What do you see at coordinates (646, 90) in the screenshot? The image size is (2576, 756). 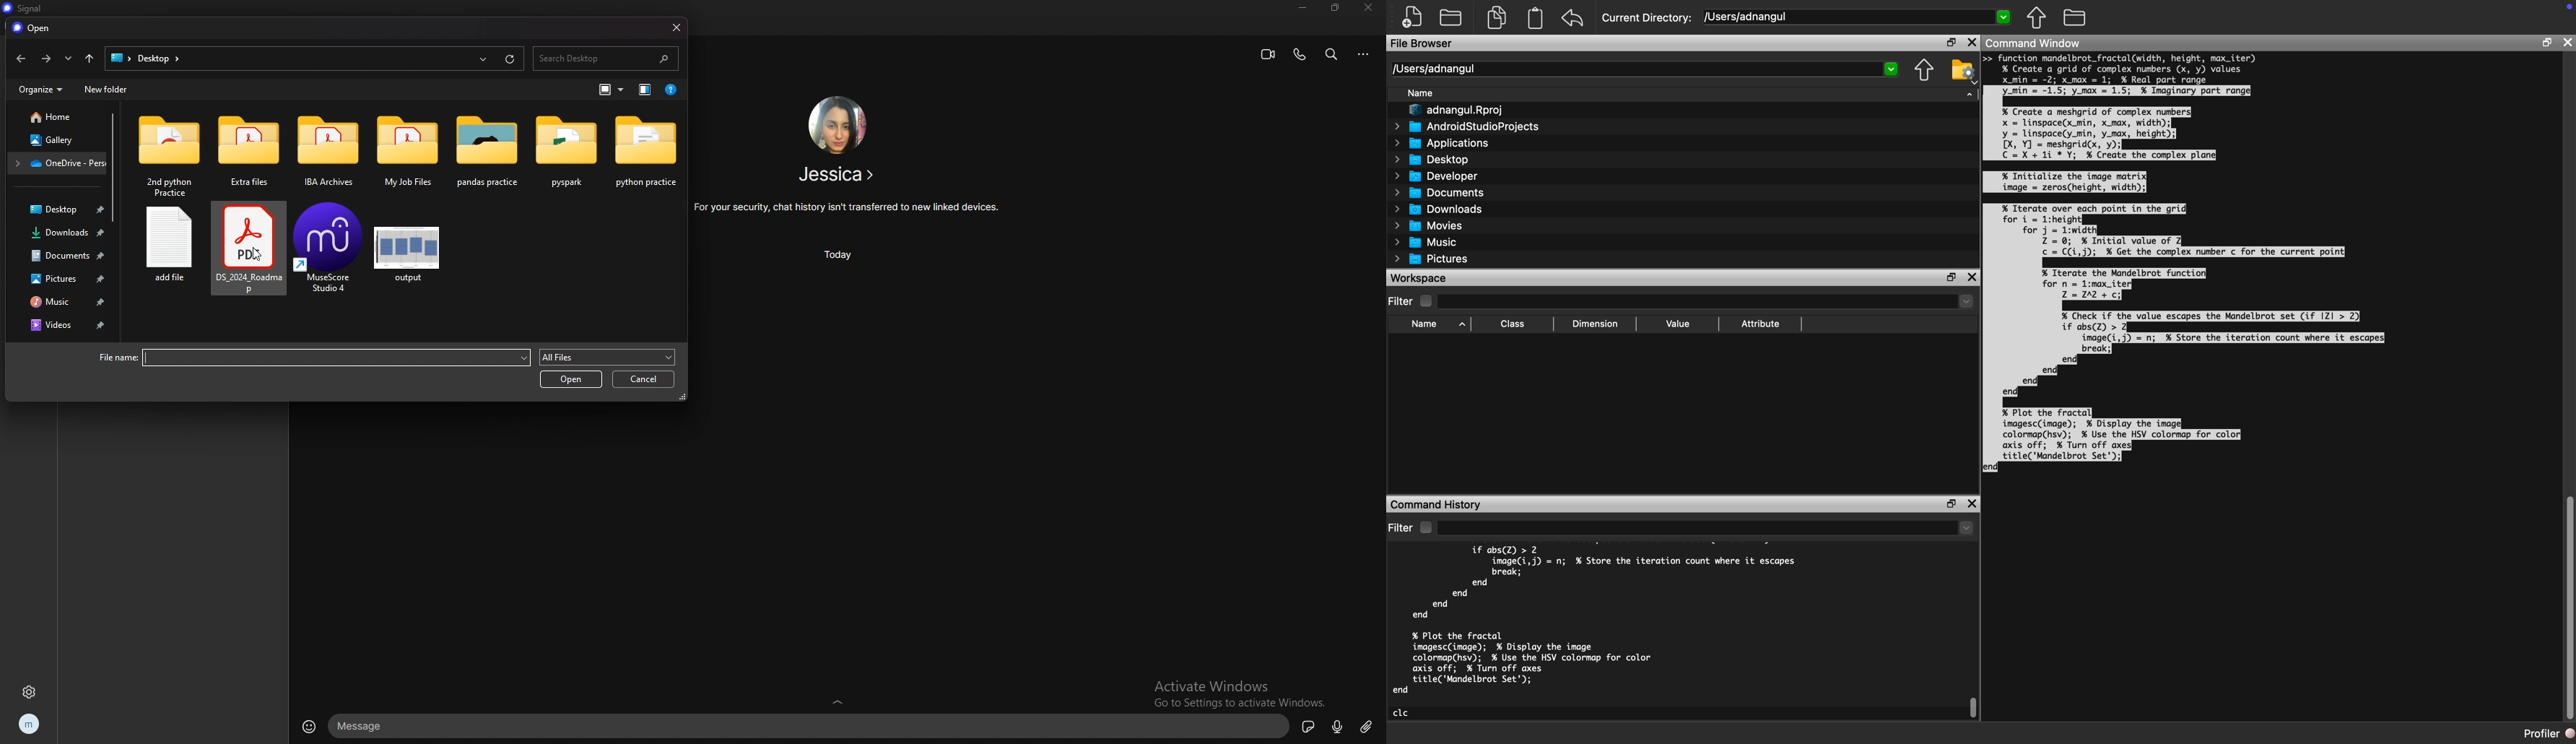 I see `change view` at bounding box center [646, 90].